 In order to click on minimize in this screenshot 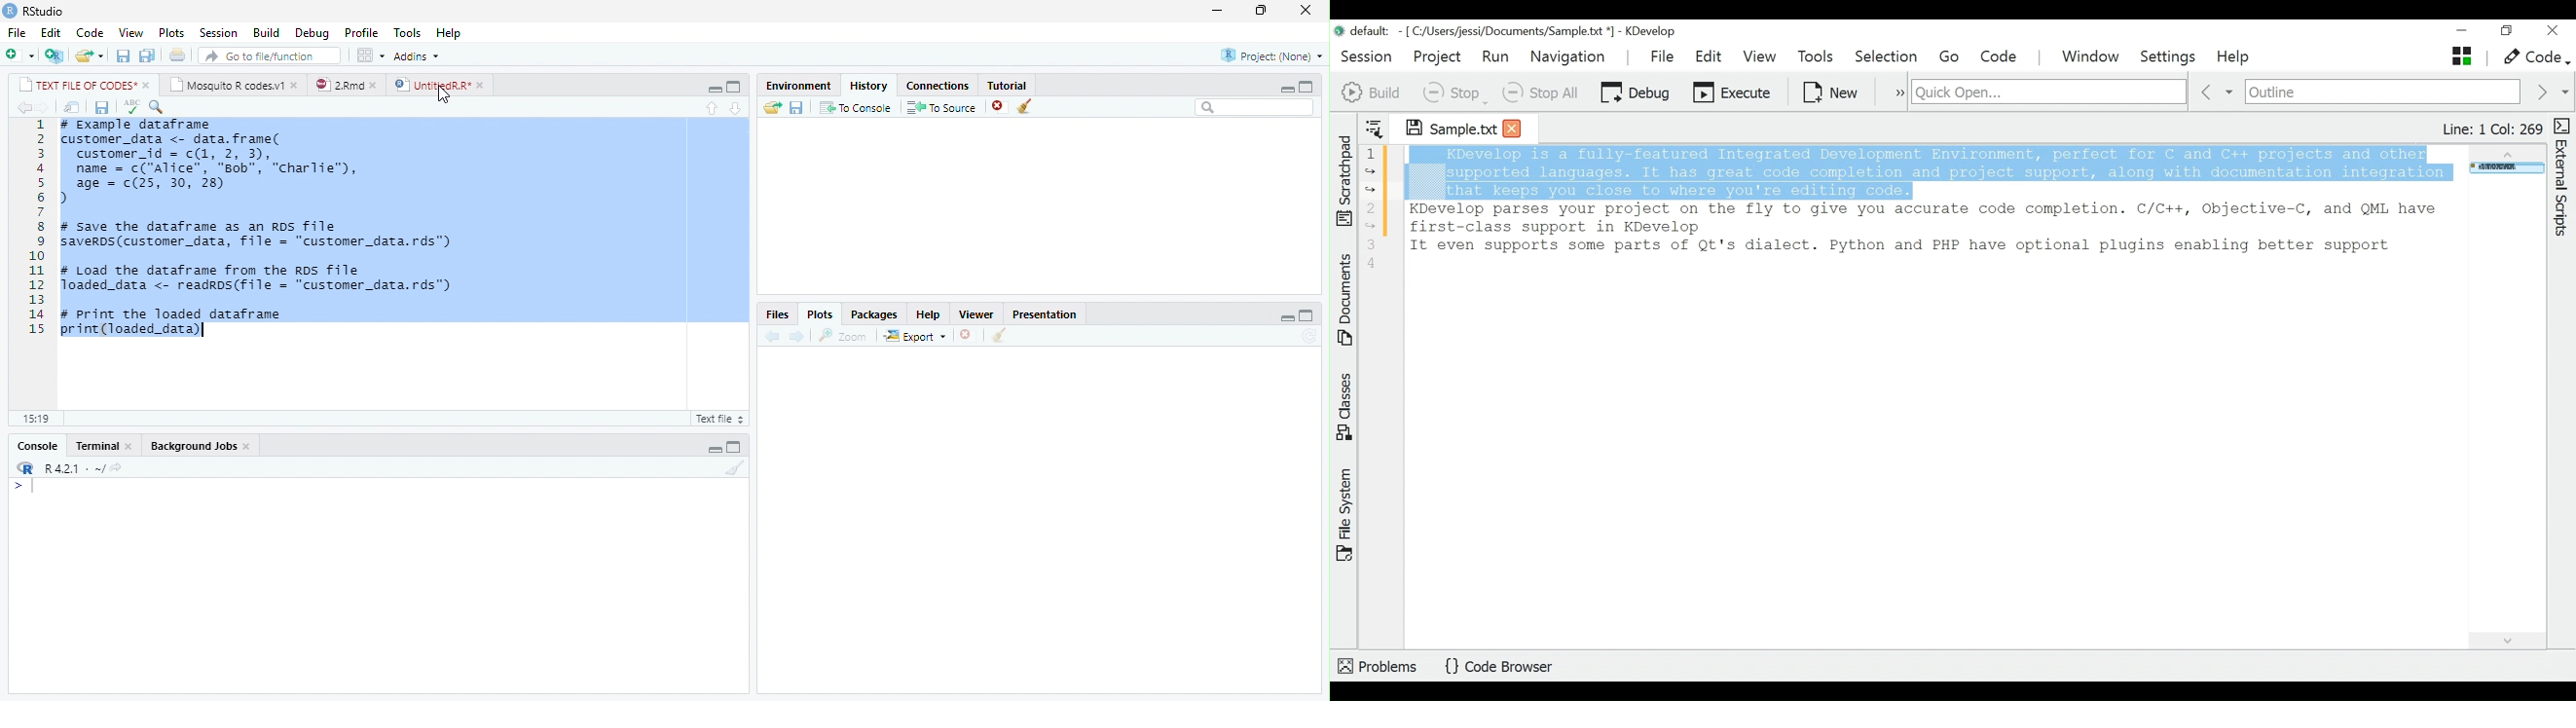, I will do `click(1286, 89)`.